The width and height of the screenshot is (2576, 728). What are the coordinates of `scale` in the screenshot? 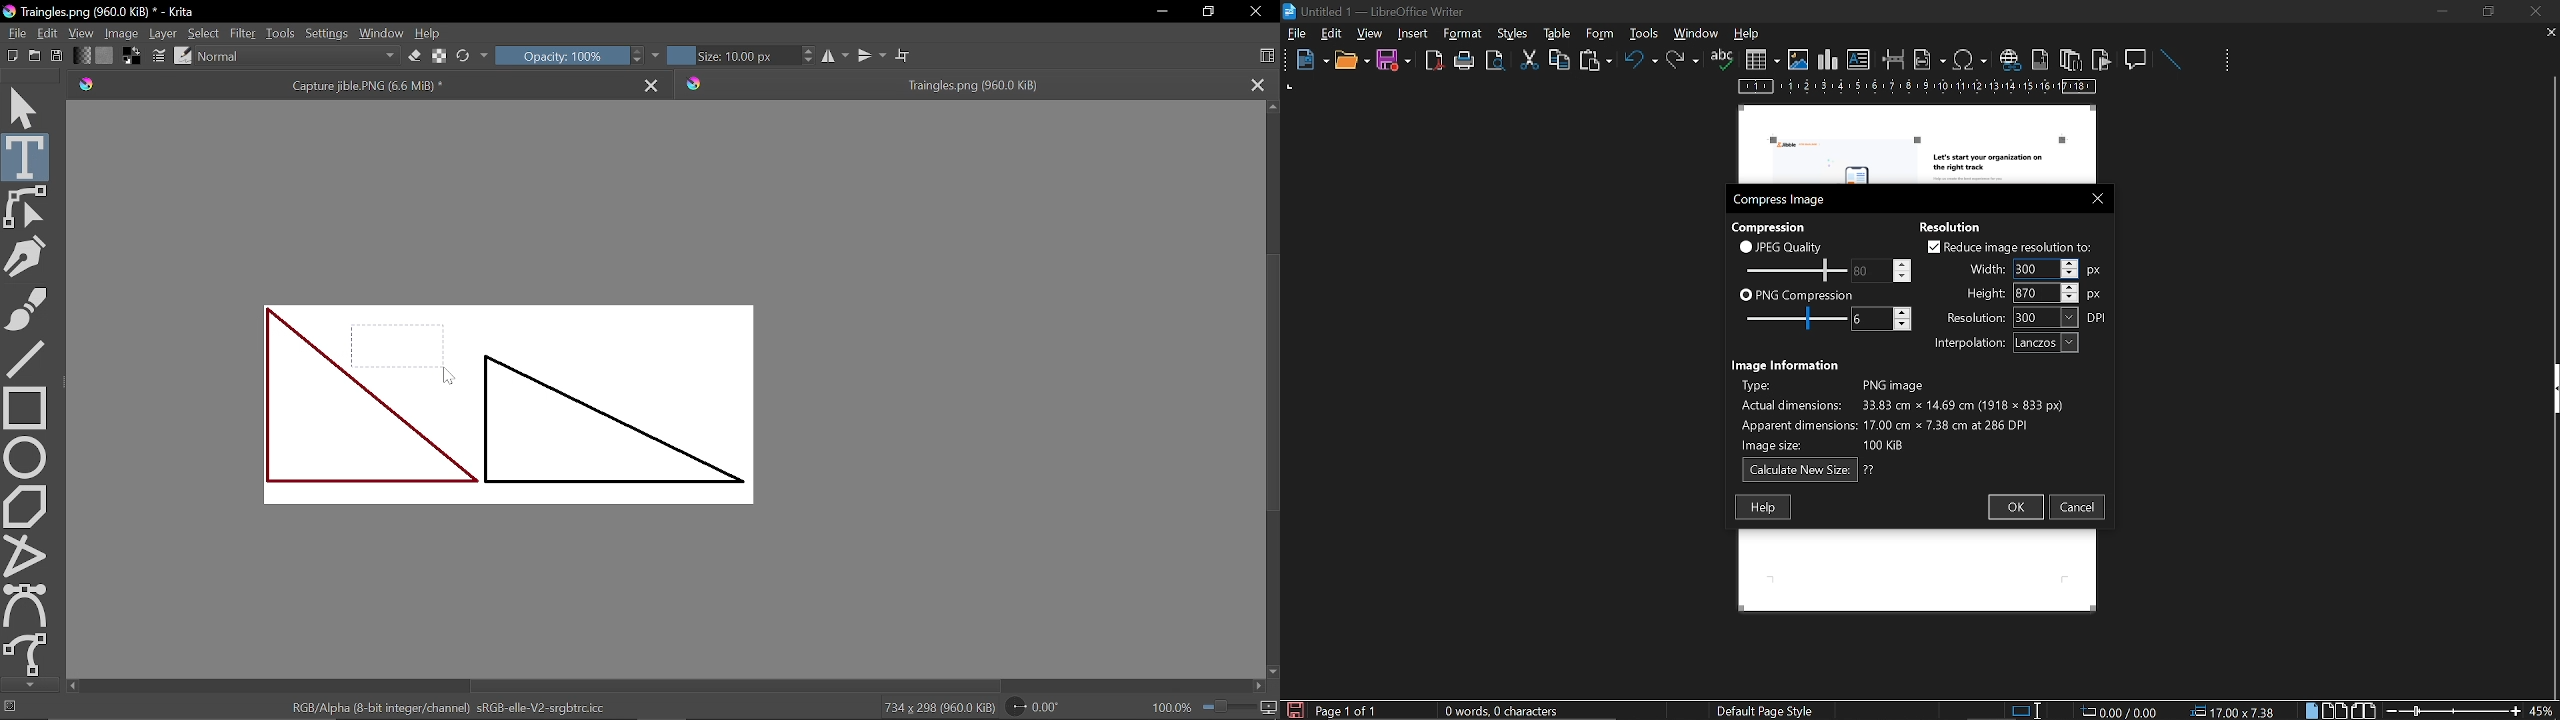 It's located at (1918, 88).